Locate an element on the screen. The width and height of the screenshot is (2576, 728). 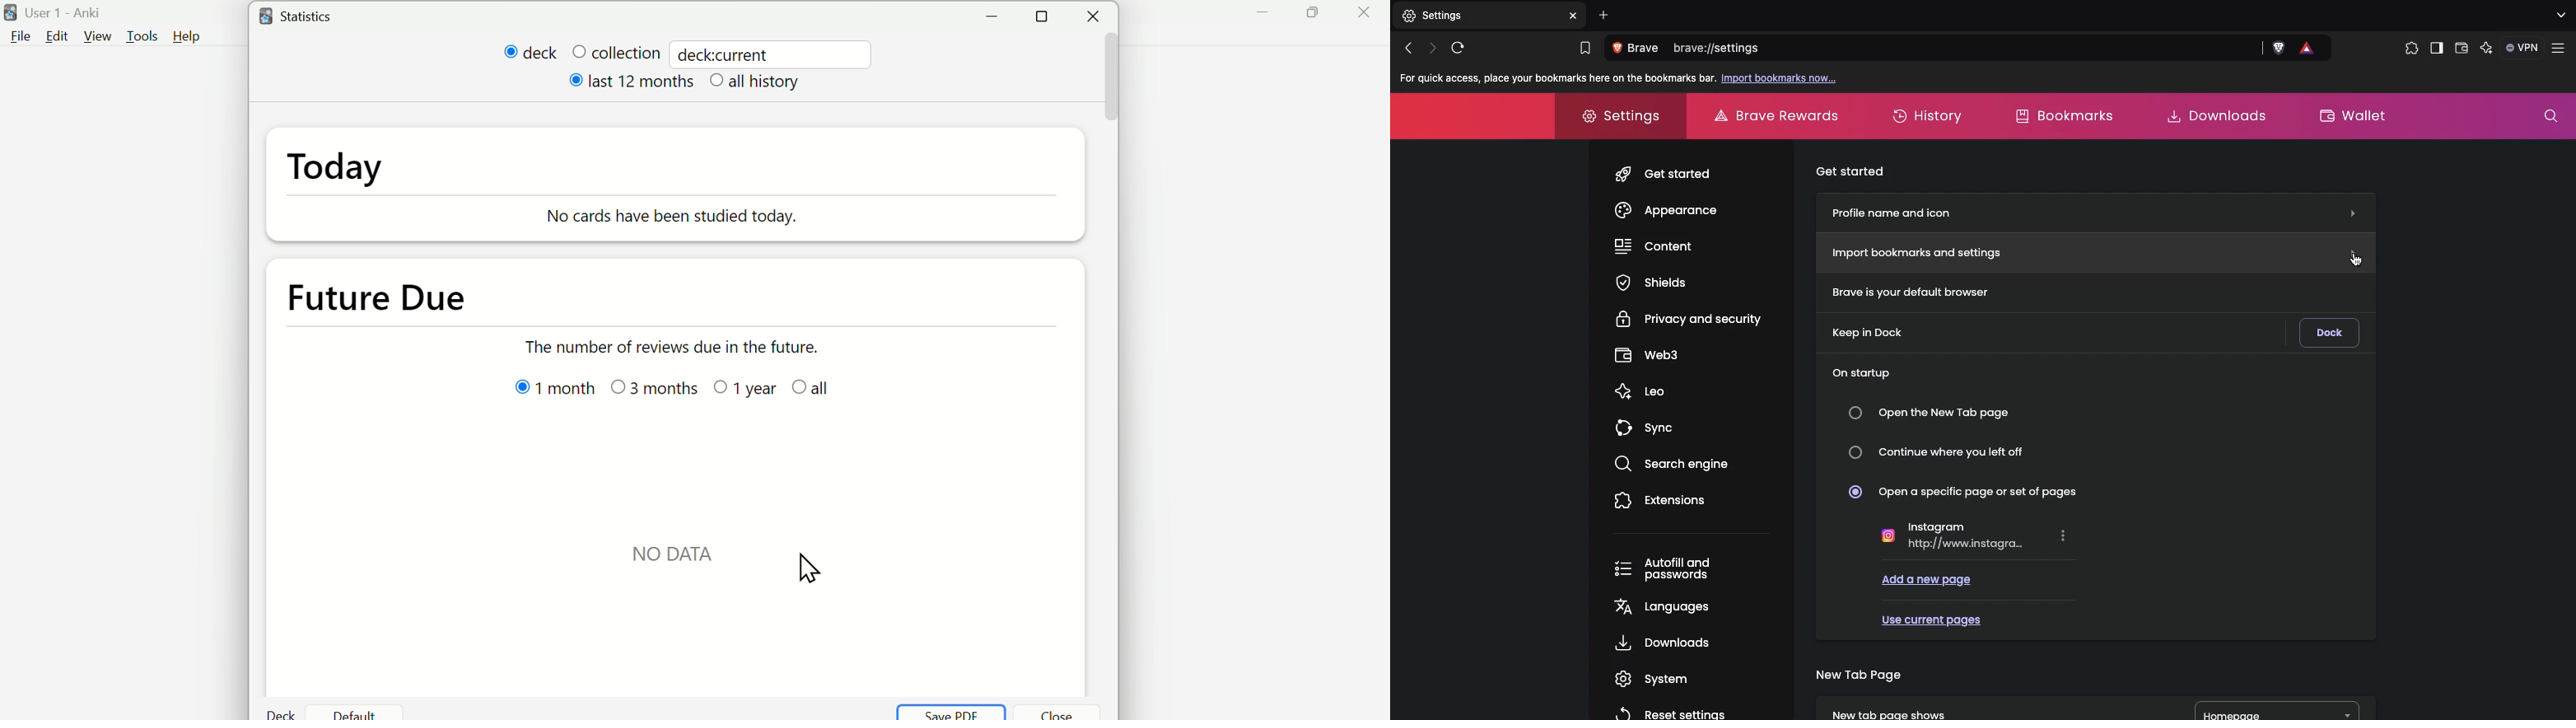
Statistics is located at coordinates (300, 16).